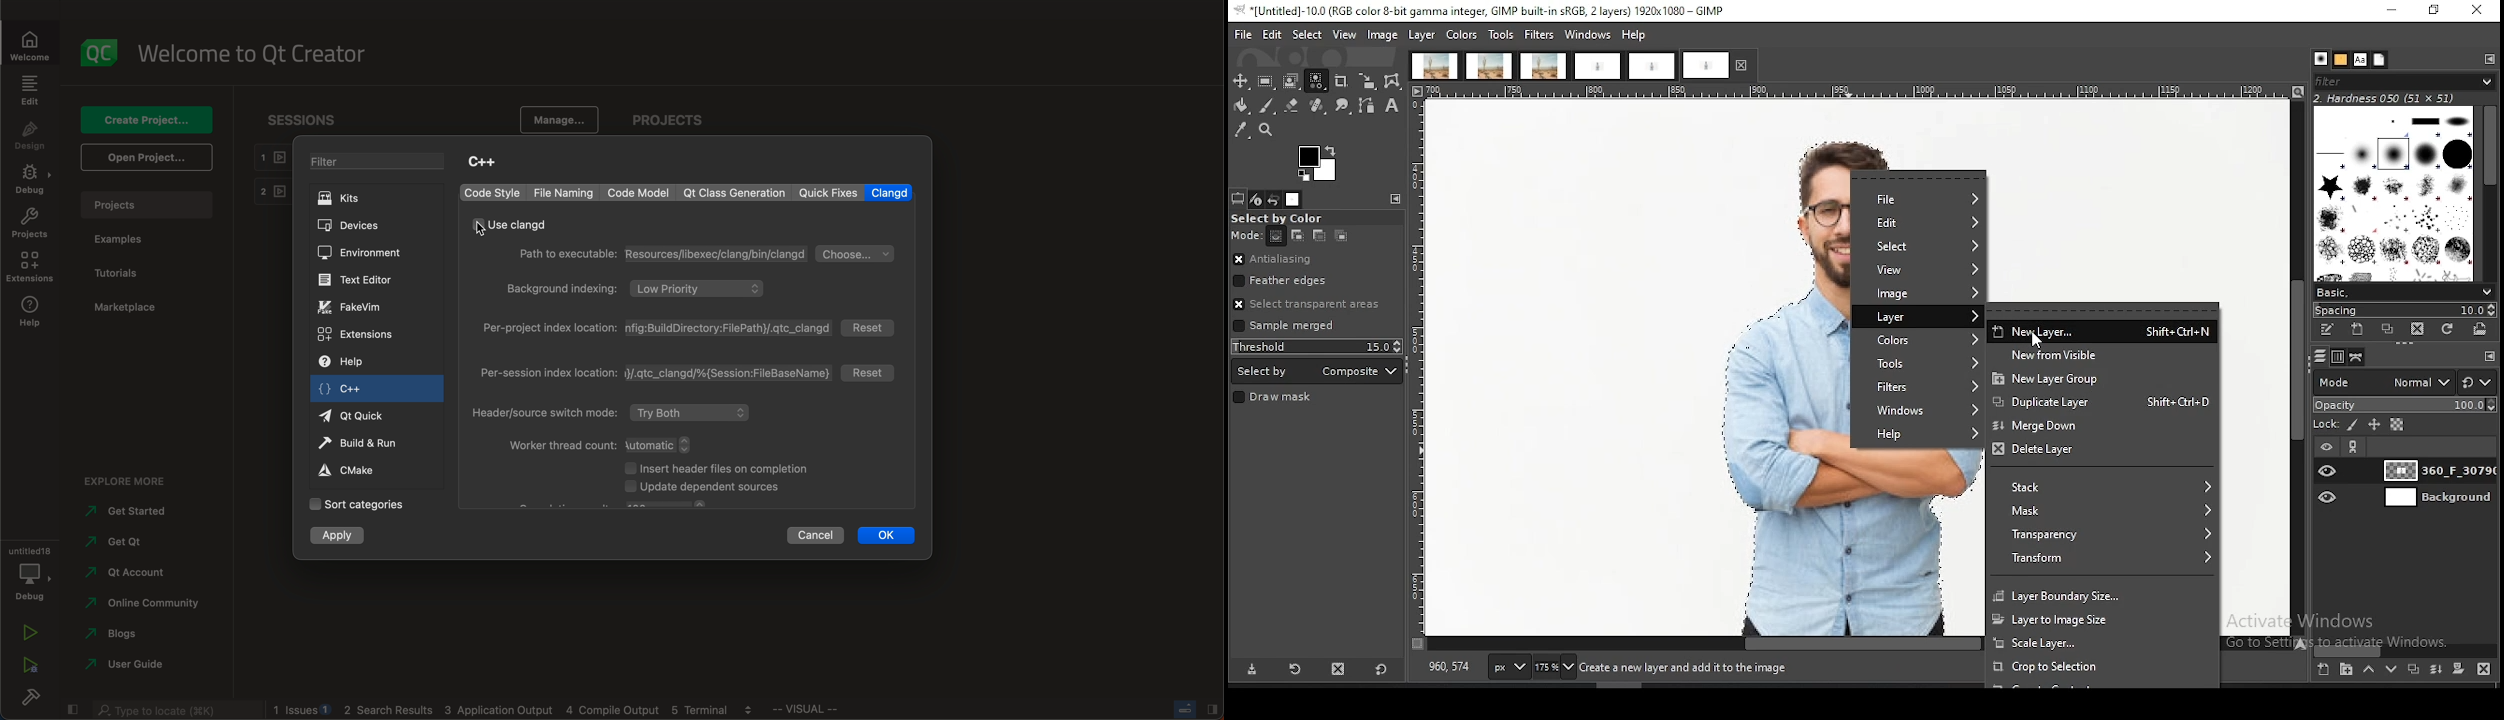  Describe the element at coordinates (30, 632) in the screenshot. I see `run` at that location.